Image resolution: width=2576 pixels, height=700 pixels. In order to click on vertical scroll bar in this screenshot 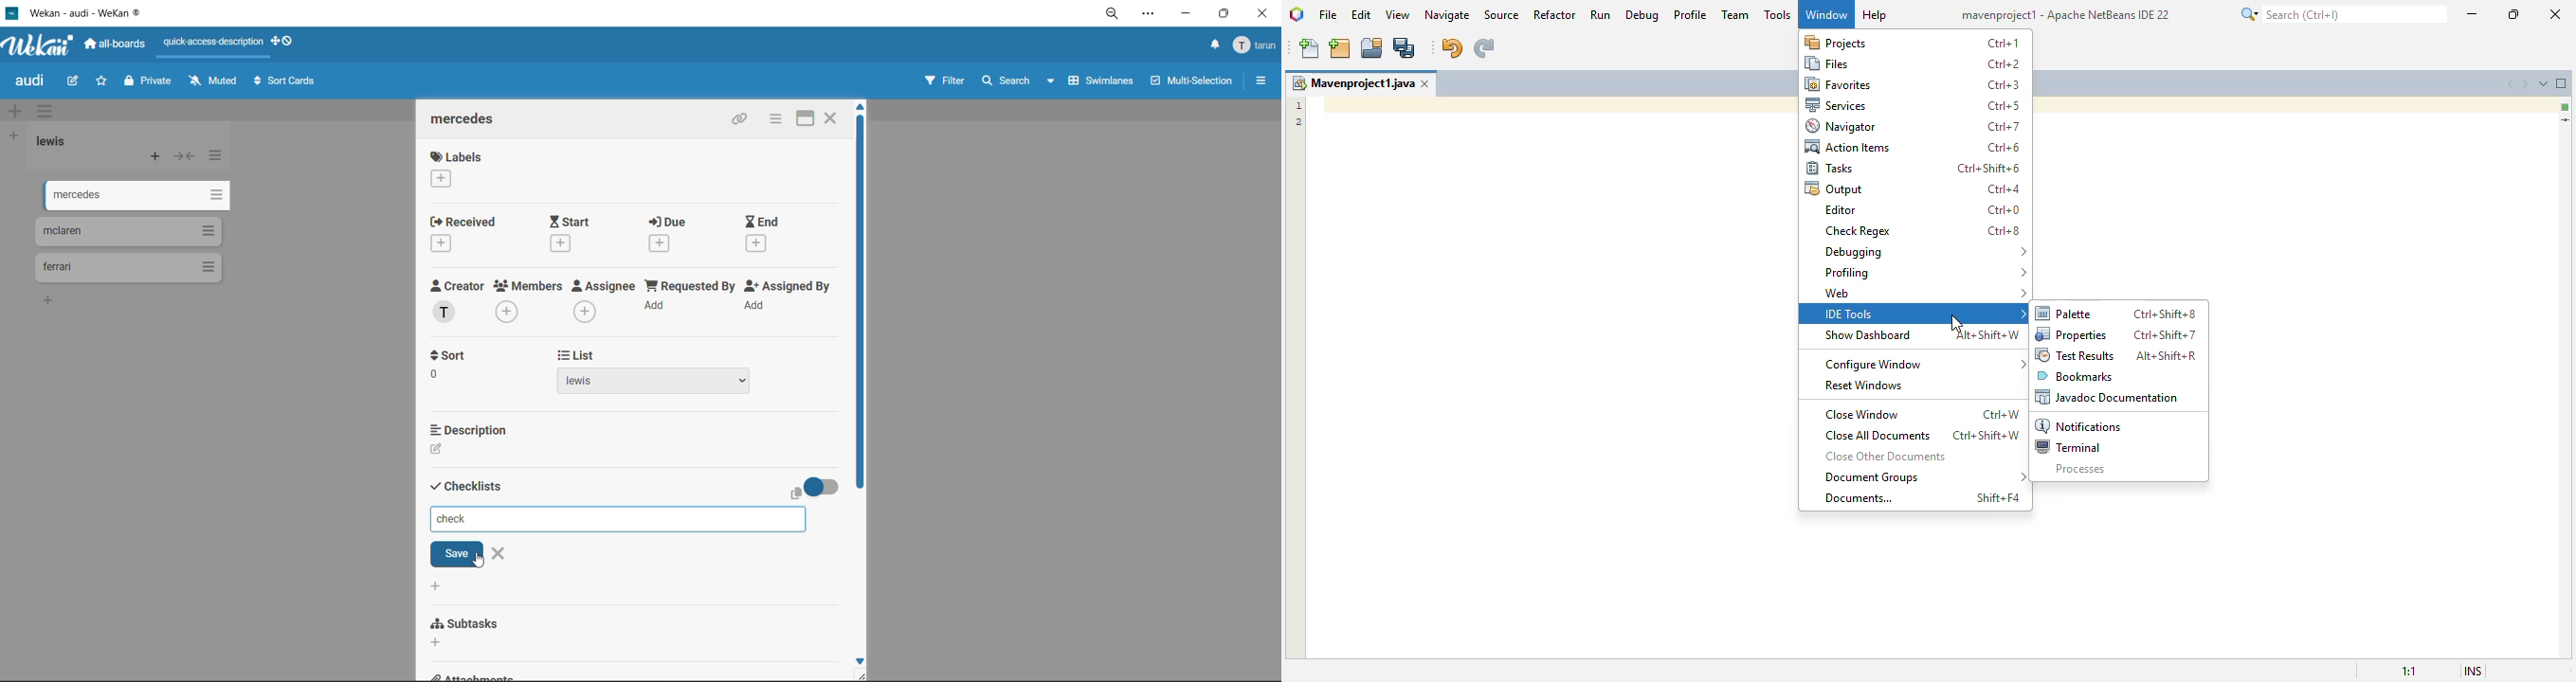, I will do `click(860, 304)`.